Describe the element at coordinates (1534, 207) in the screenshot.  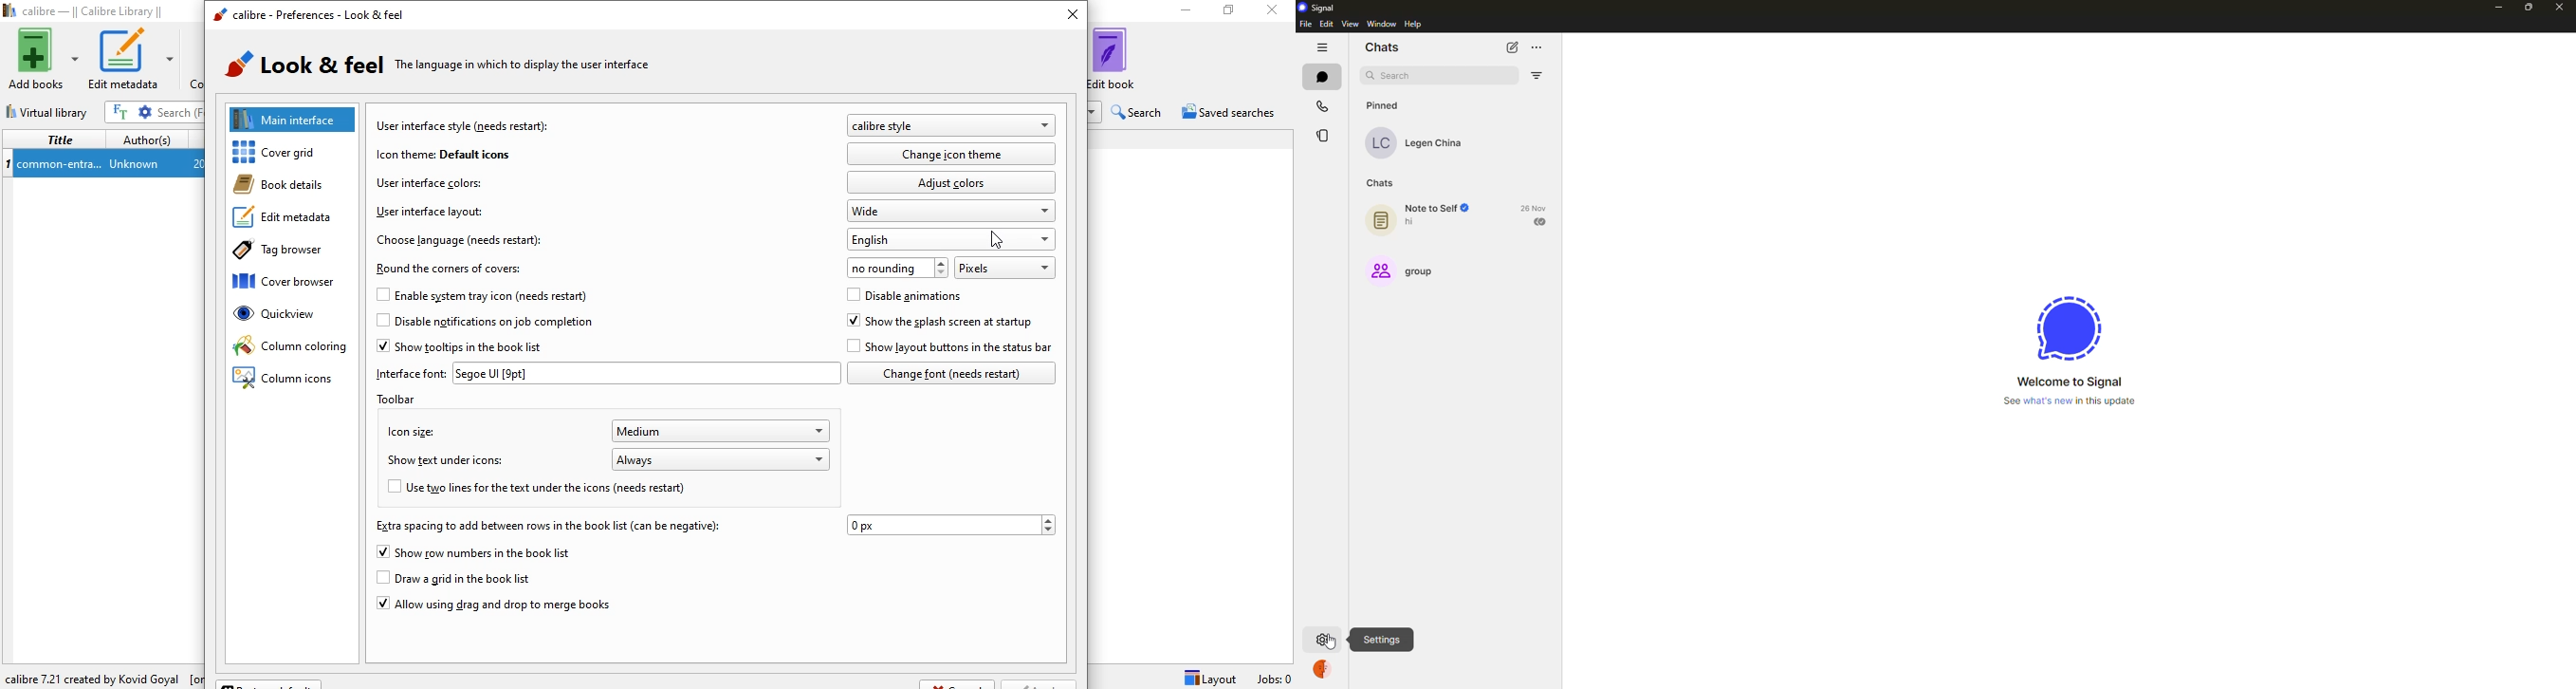
I see `date` at that location.